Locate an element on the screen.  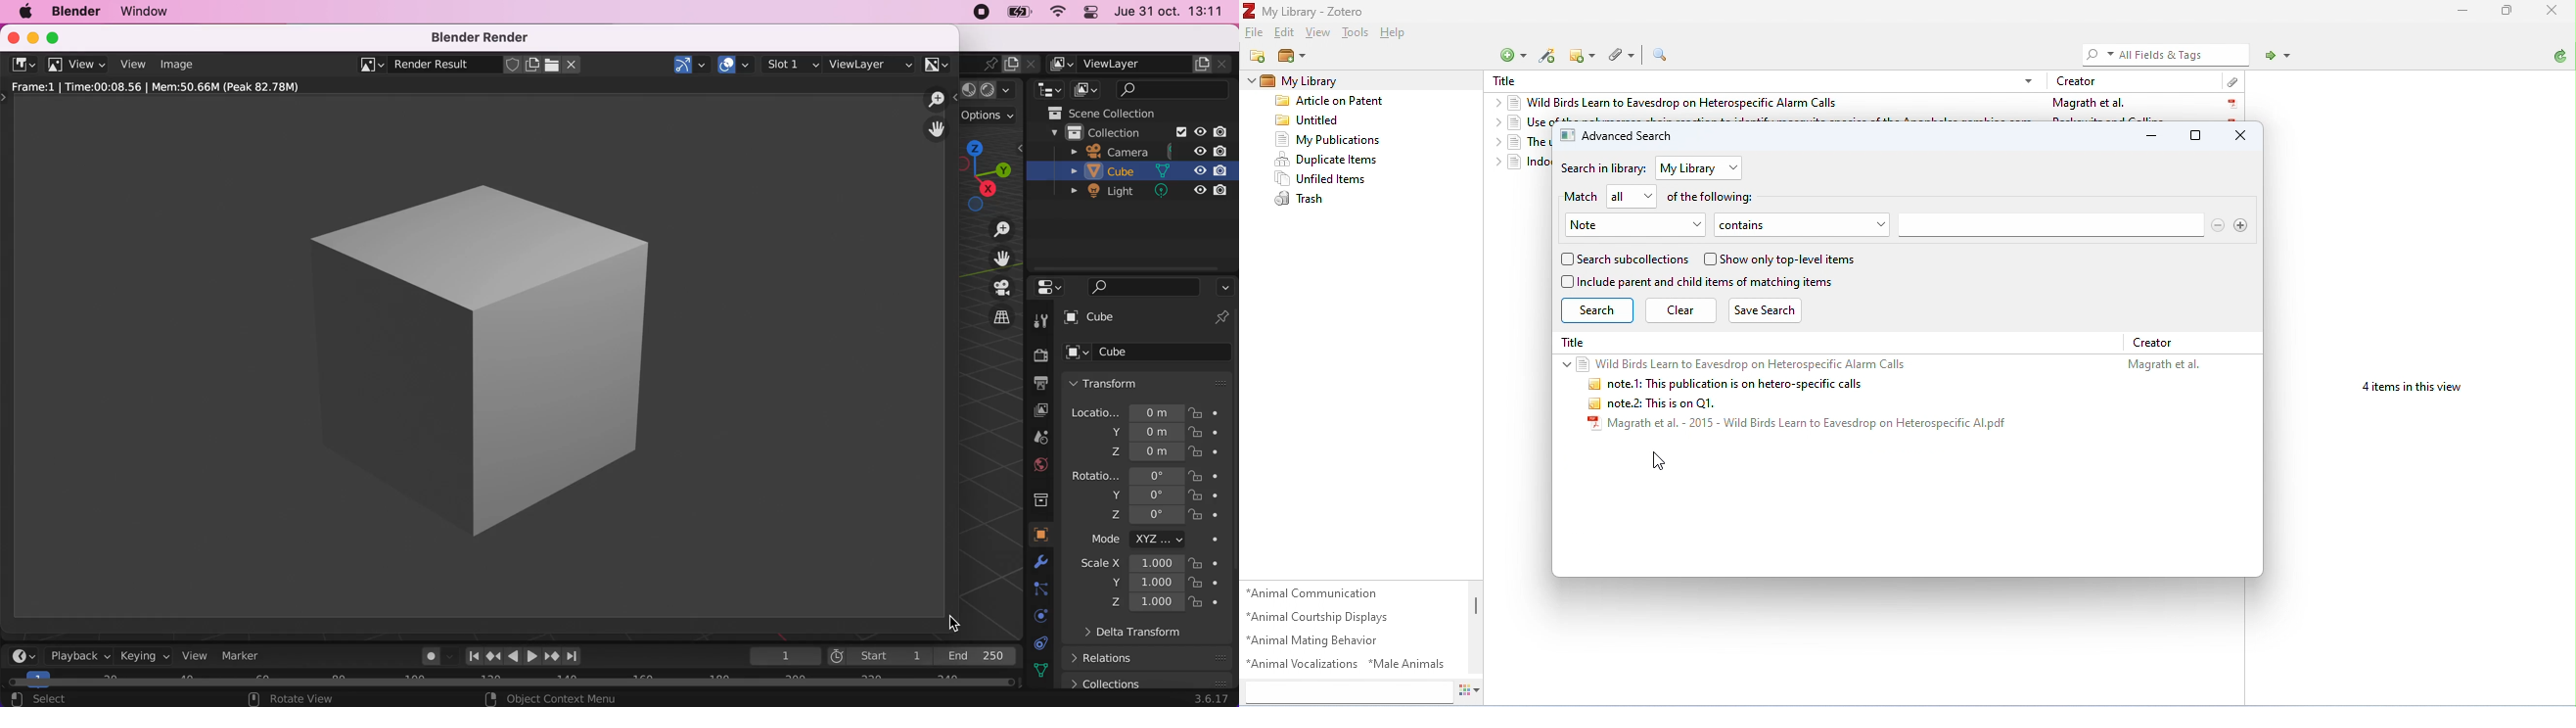
add attachment is located at coordinates (1623, 56).